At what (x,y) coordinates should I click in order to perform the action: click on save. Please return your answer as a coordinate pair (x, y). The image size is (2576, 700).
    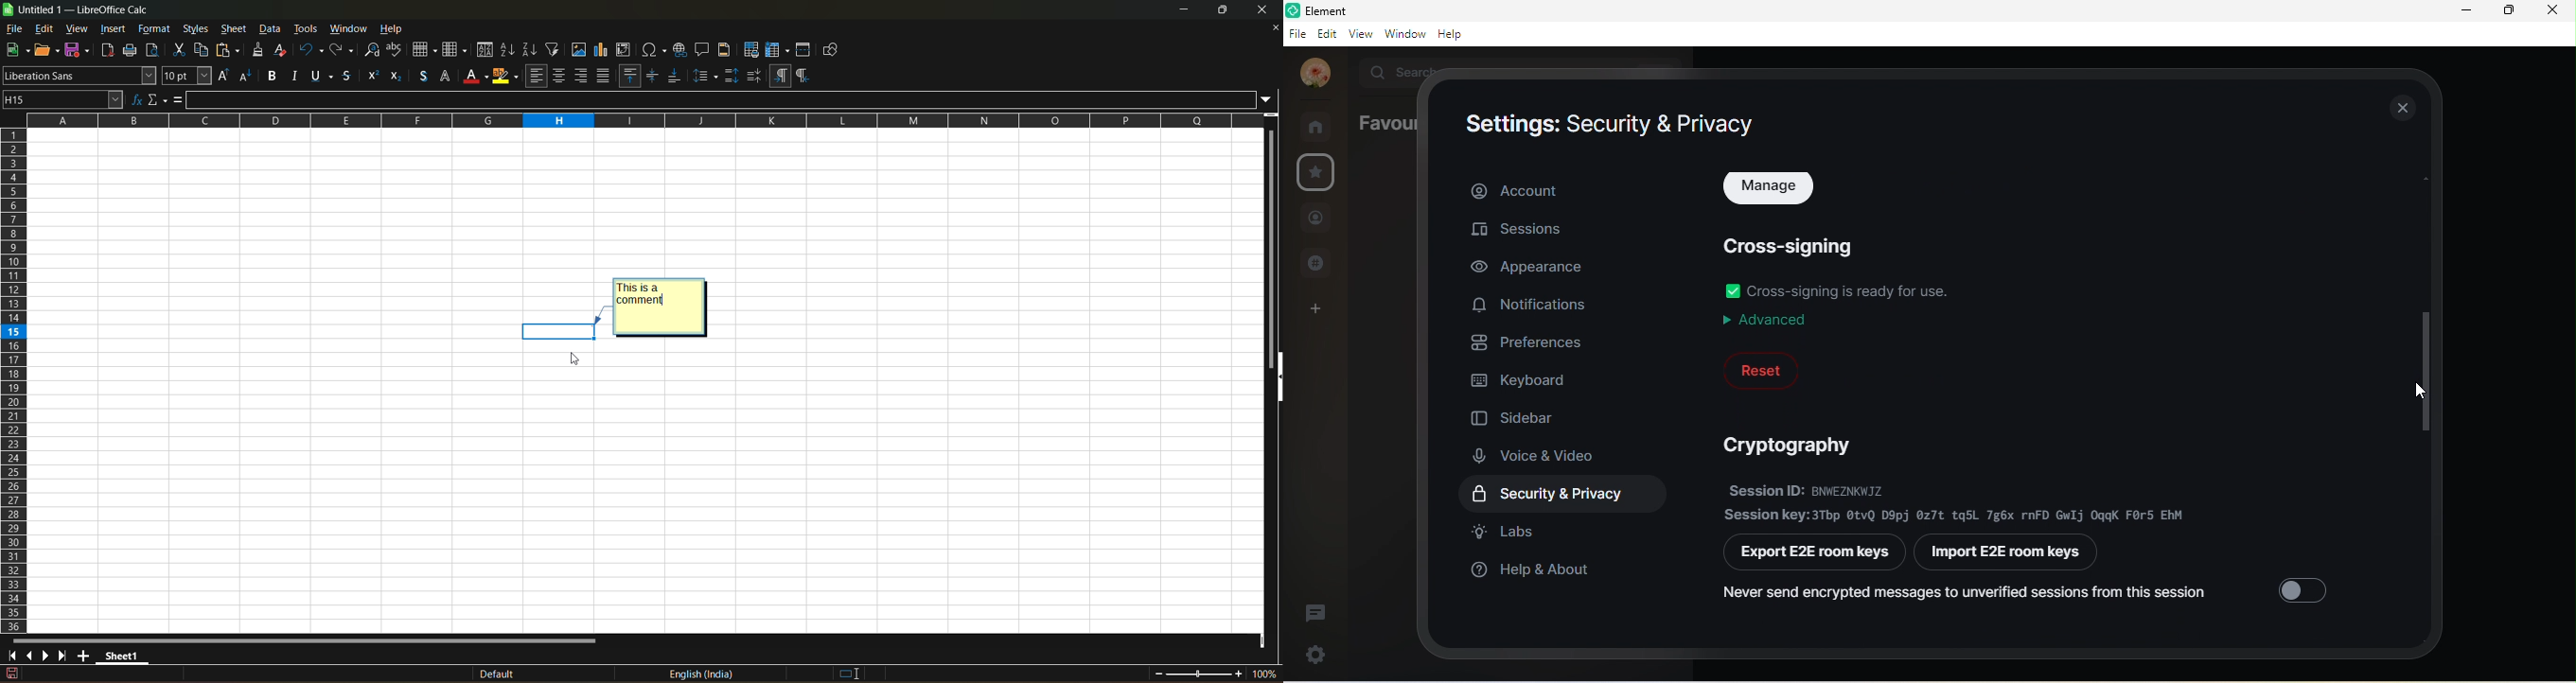
    Looking at the image, I should click on (78, 49).